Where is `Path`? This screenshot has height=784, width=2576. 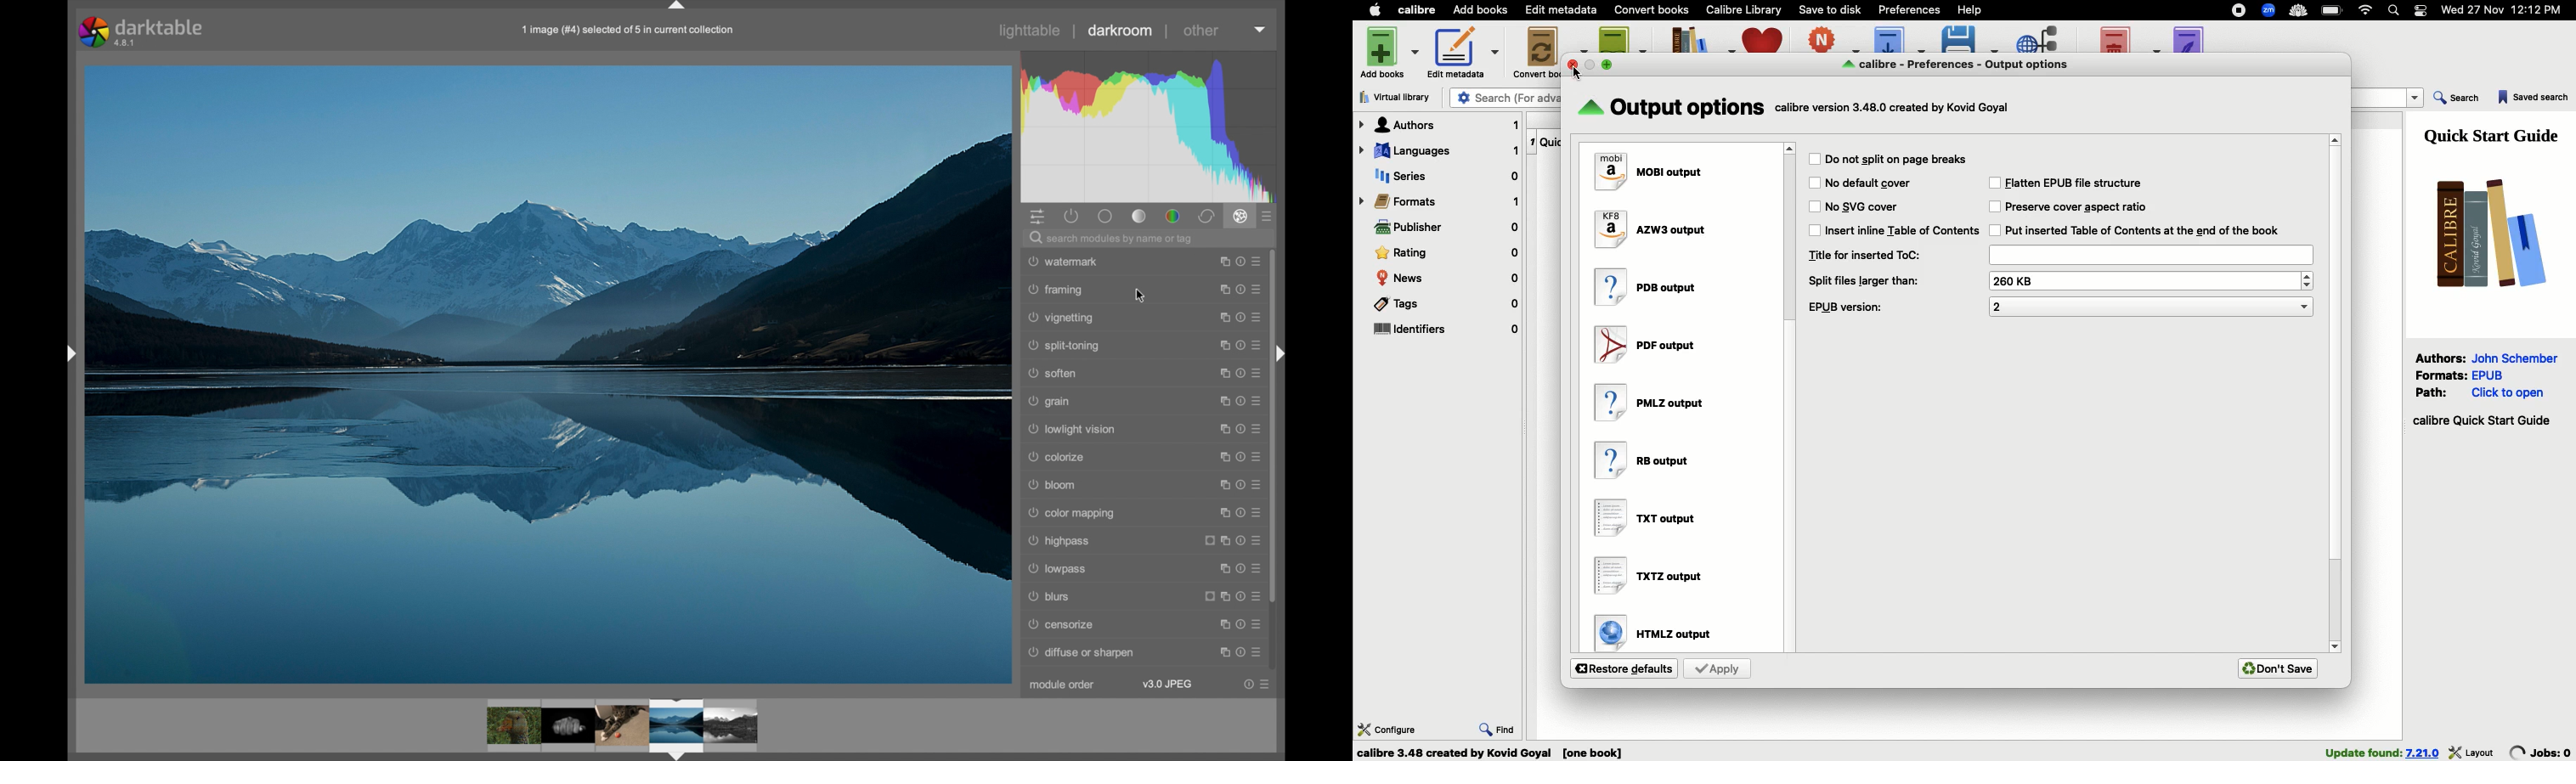 Path is located at coordinates (2434, 392).